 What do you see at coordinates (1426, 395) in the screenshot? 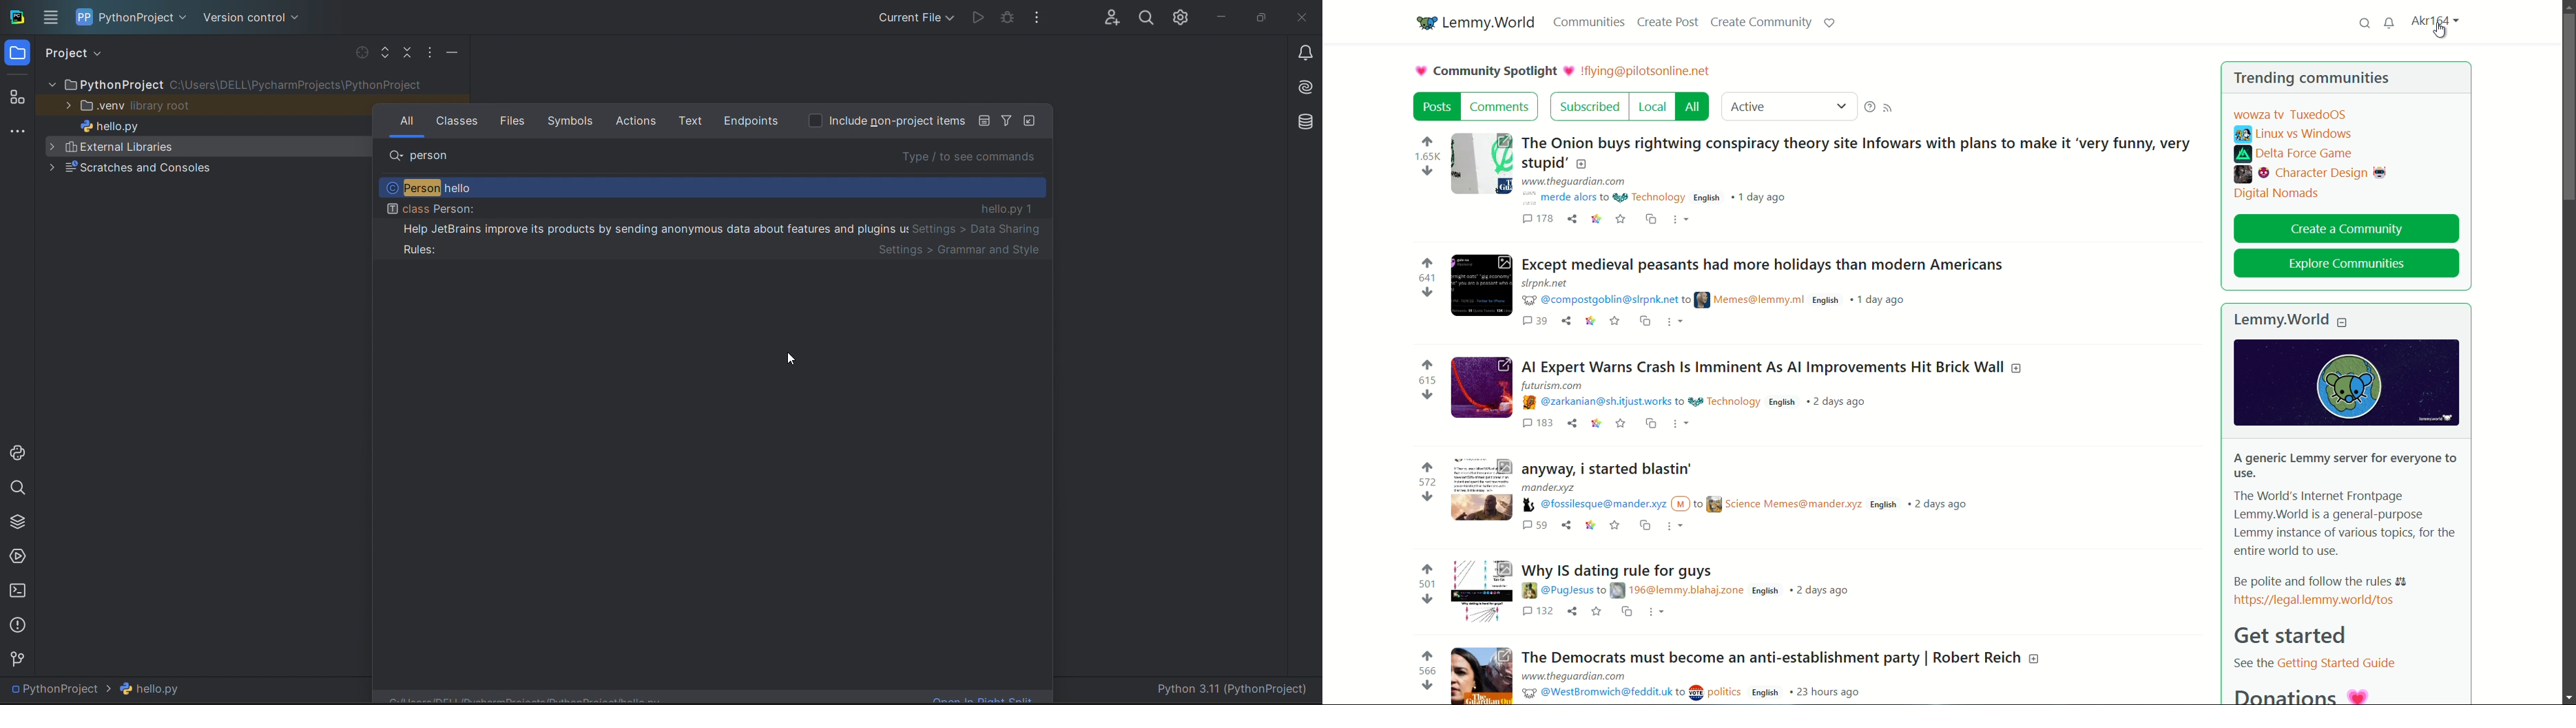
I see `downvote` at bounding box center [1426, 395].